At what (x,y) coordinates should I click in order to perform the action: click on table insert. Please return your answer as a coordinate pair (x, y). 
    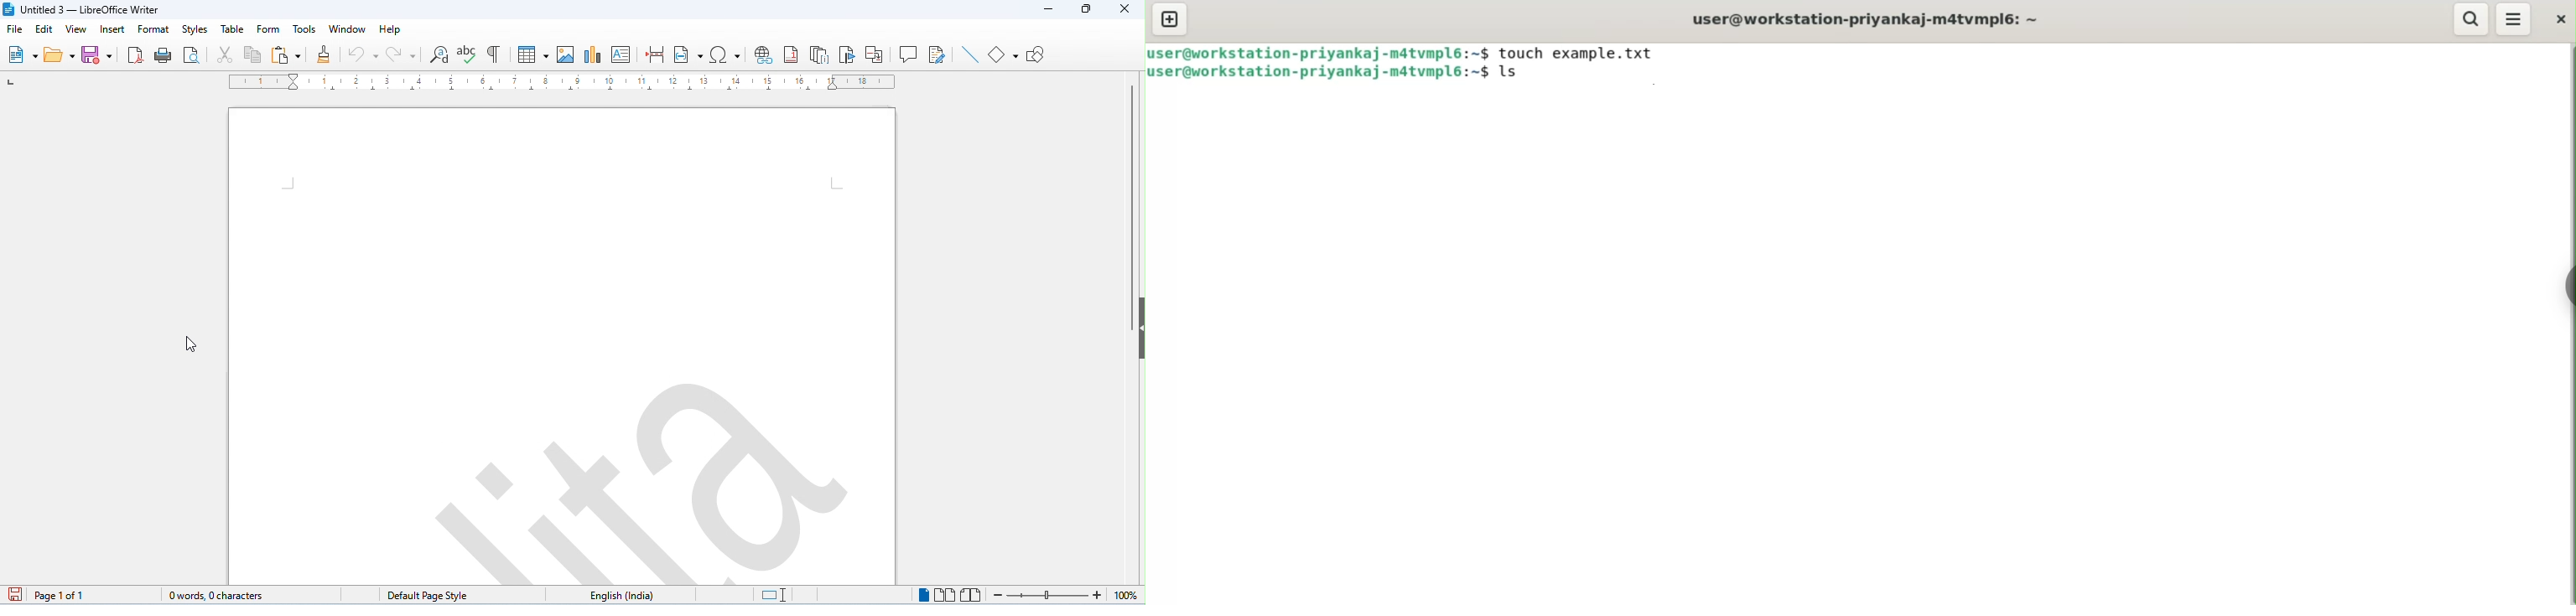
    Looking at the image, I should click on (531, 52).